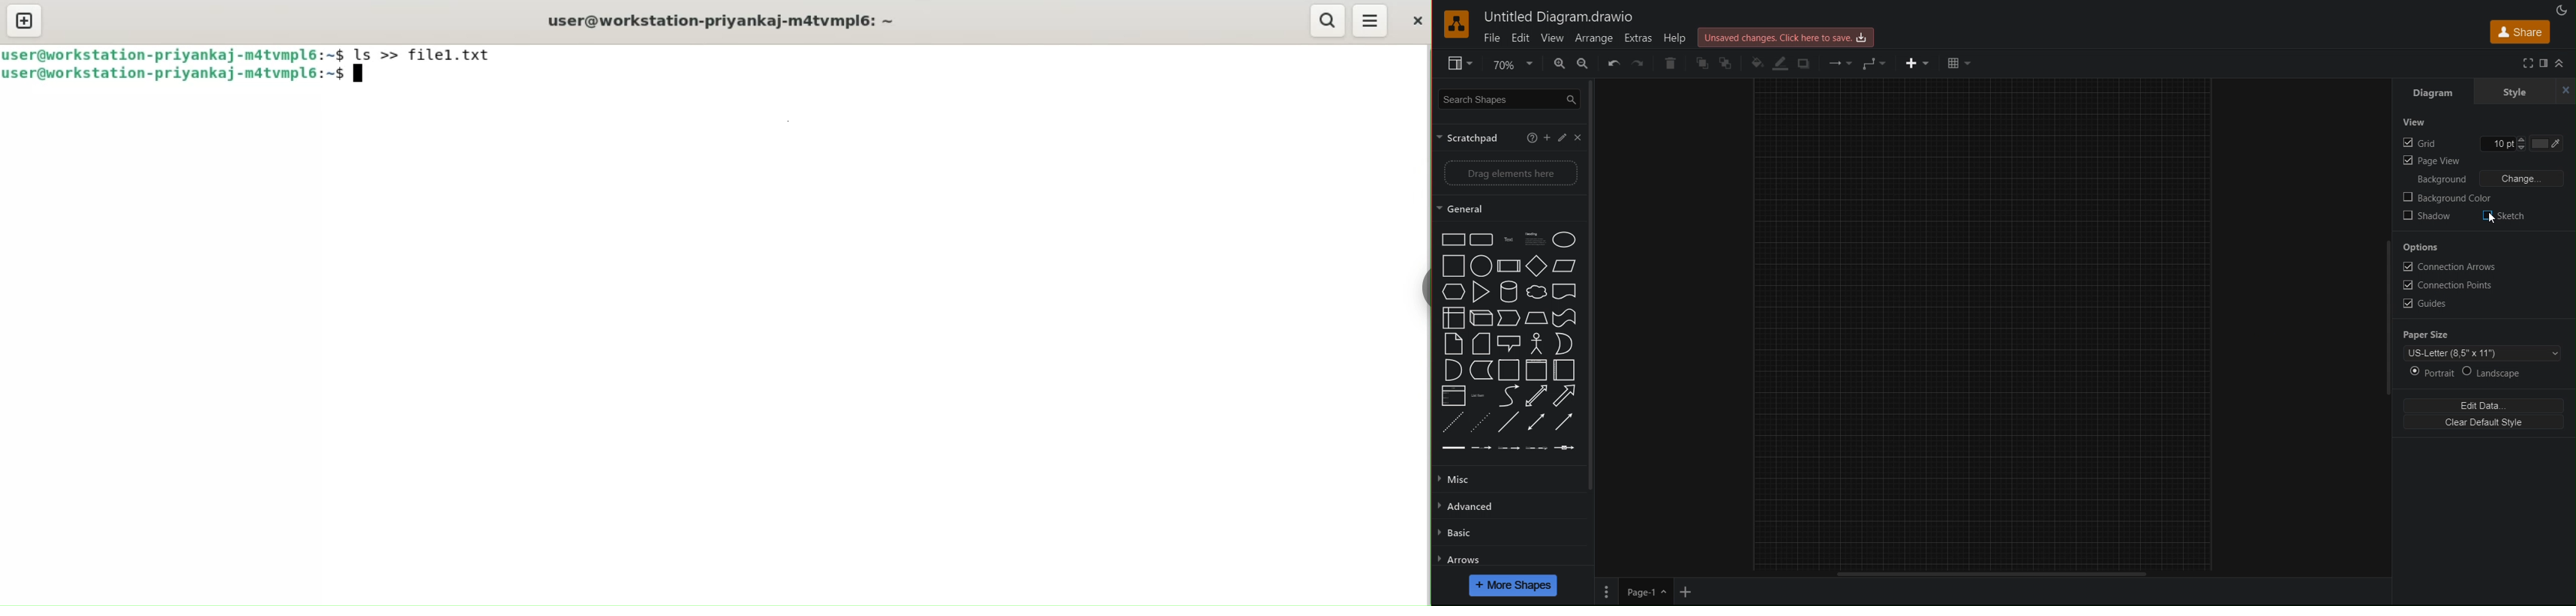  I want to click on Fill Color, so click(1753, 62).